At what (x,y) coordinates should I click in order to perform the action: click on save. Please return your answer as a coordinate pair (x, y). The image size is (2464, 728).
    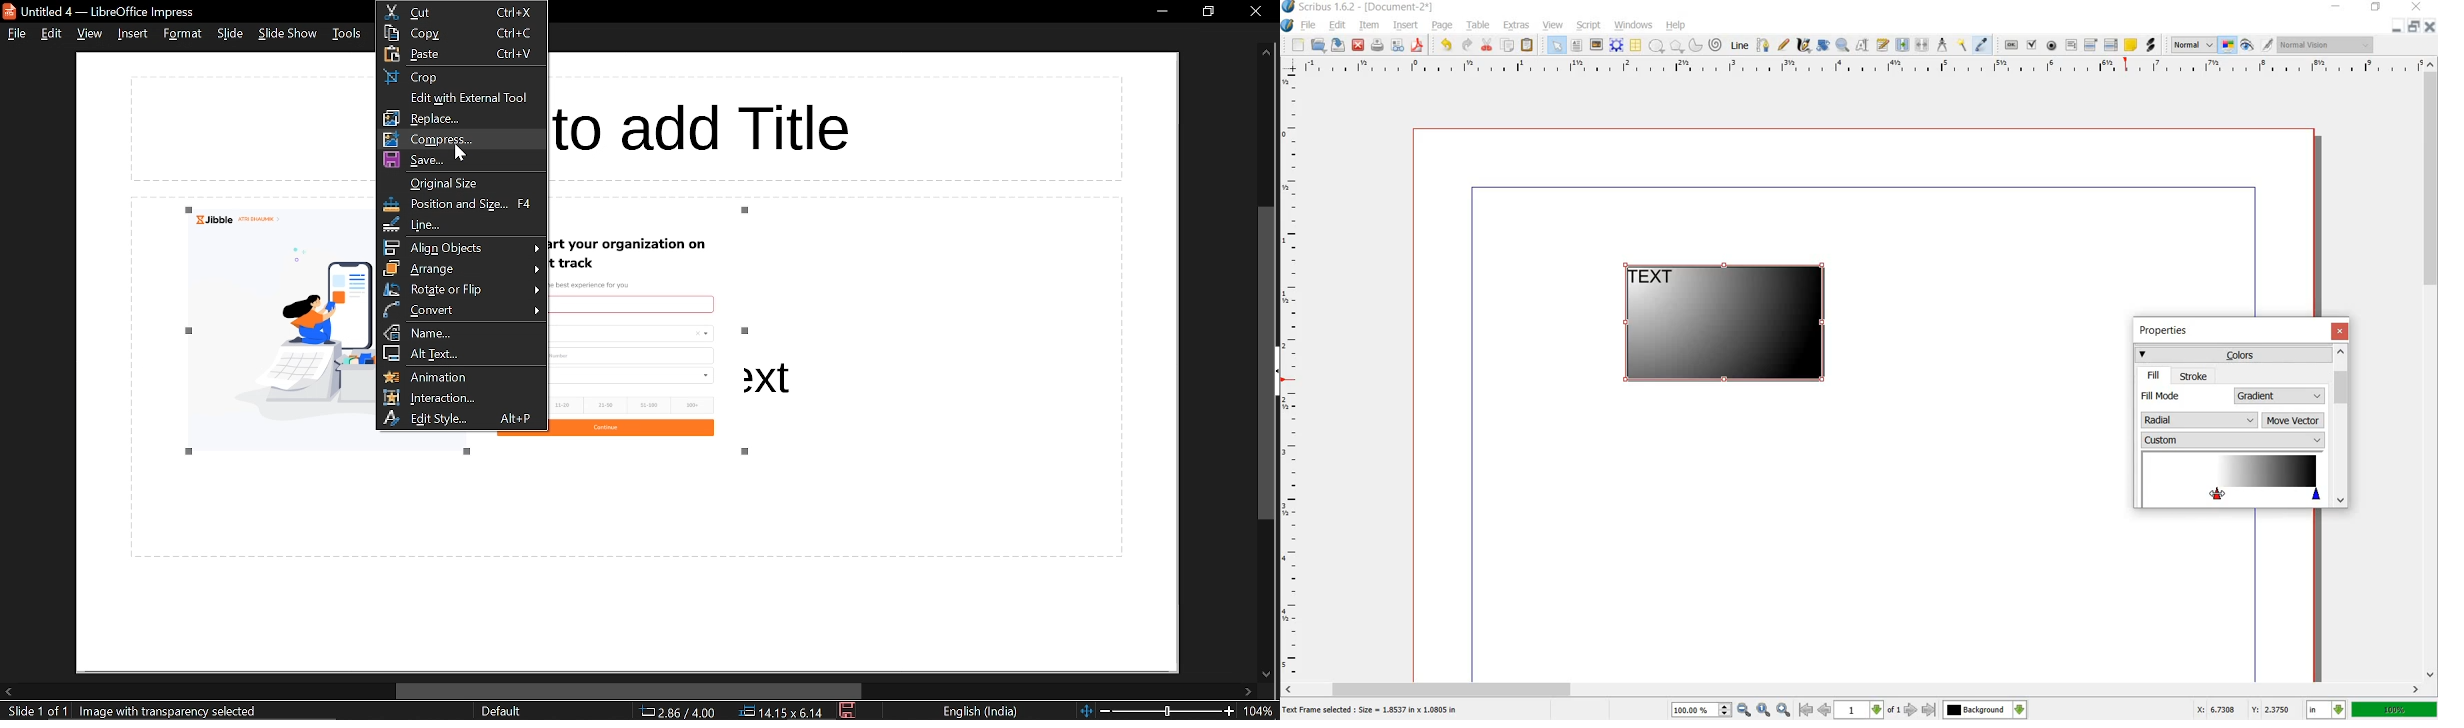
    Looking at the image, I should click on (1339, 45).